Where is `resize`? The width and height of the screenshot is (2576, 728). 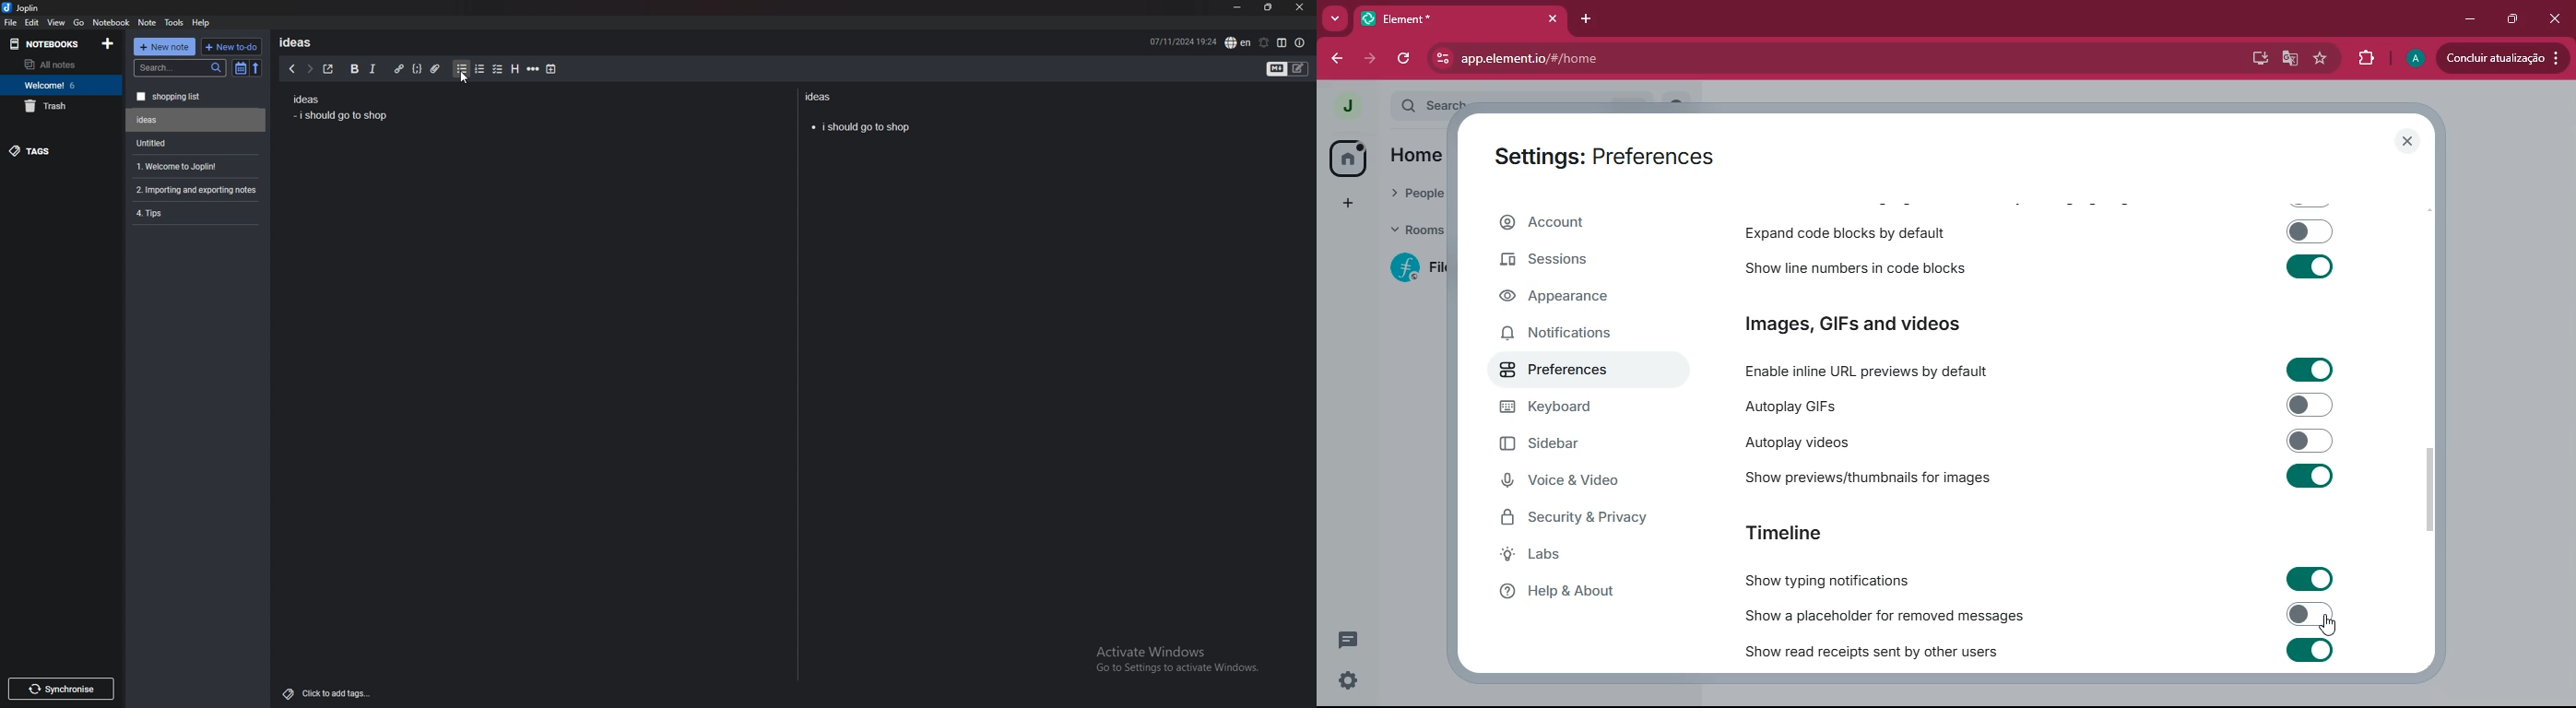 resize is located at coordinates (1269, 8).